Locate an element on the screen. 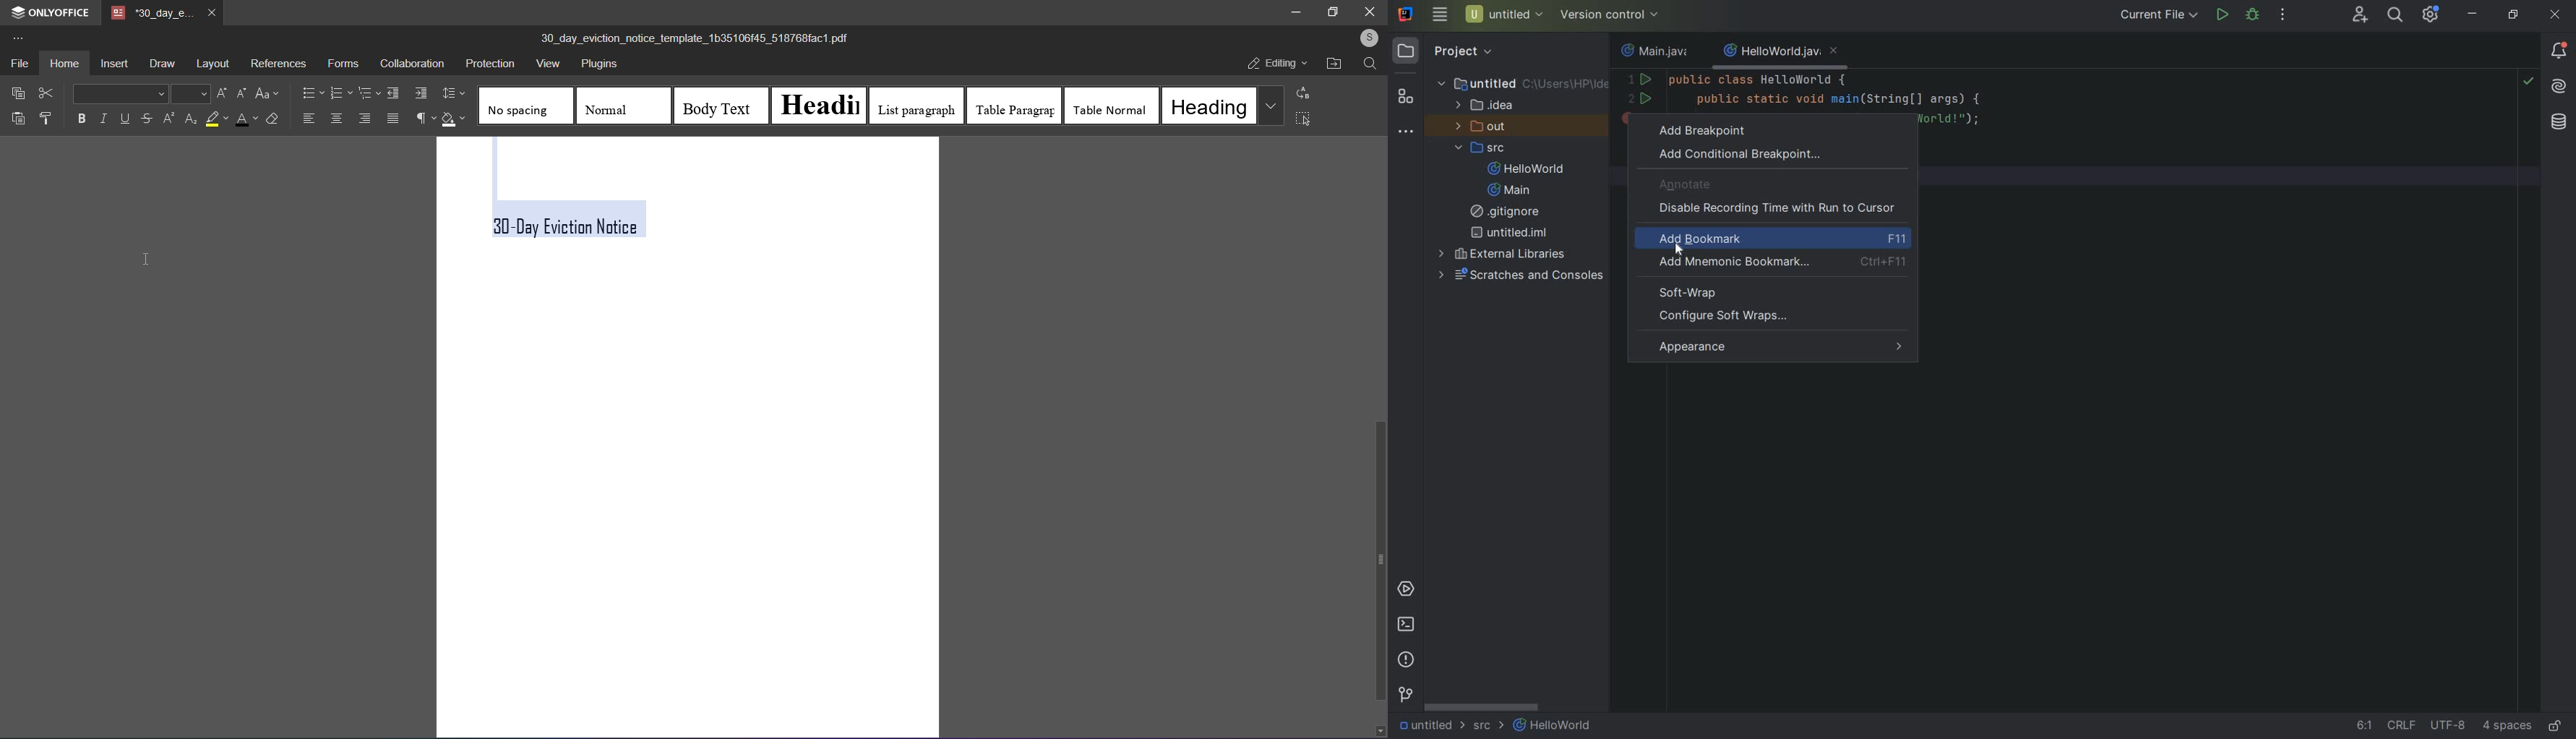 This screenshot has width=2576, height=756. down is located at coordinates (1379, 729).